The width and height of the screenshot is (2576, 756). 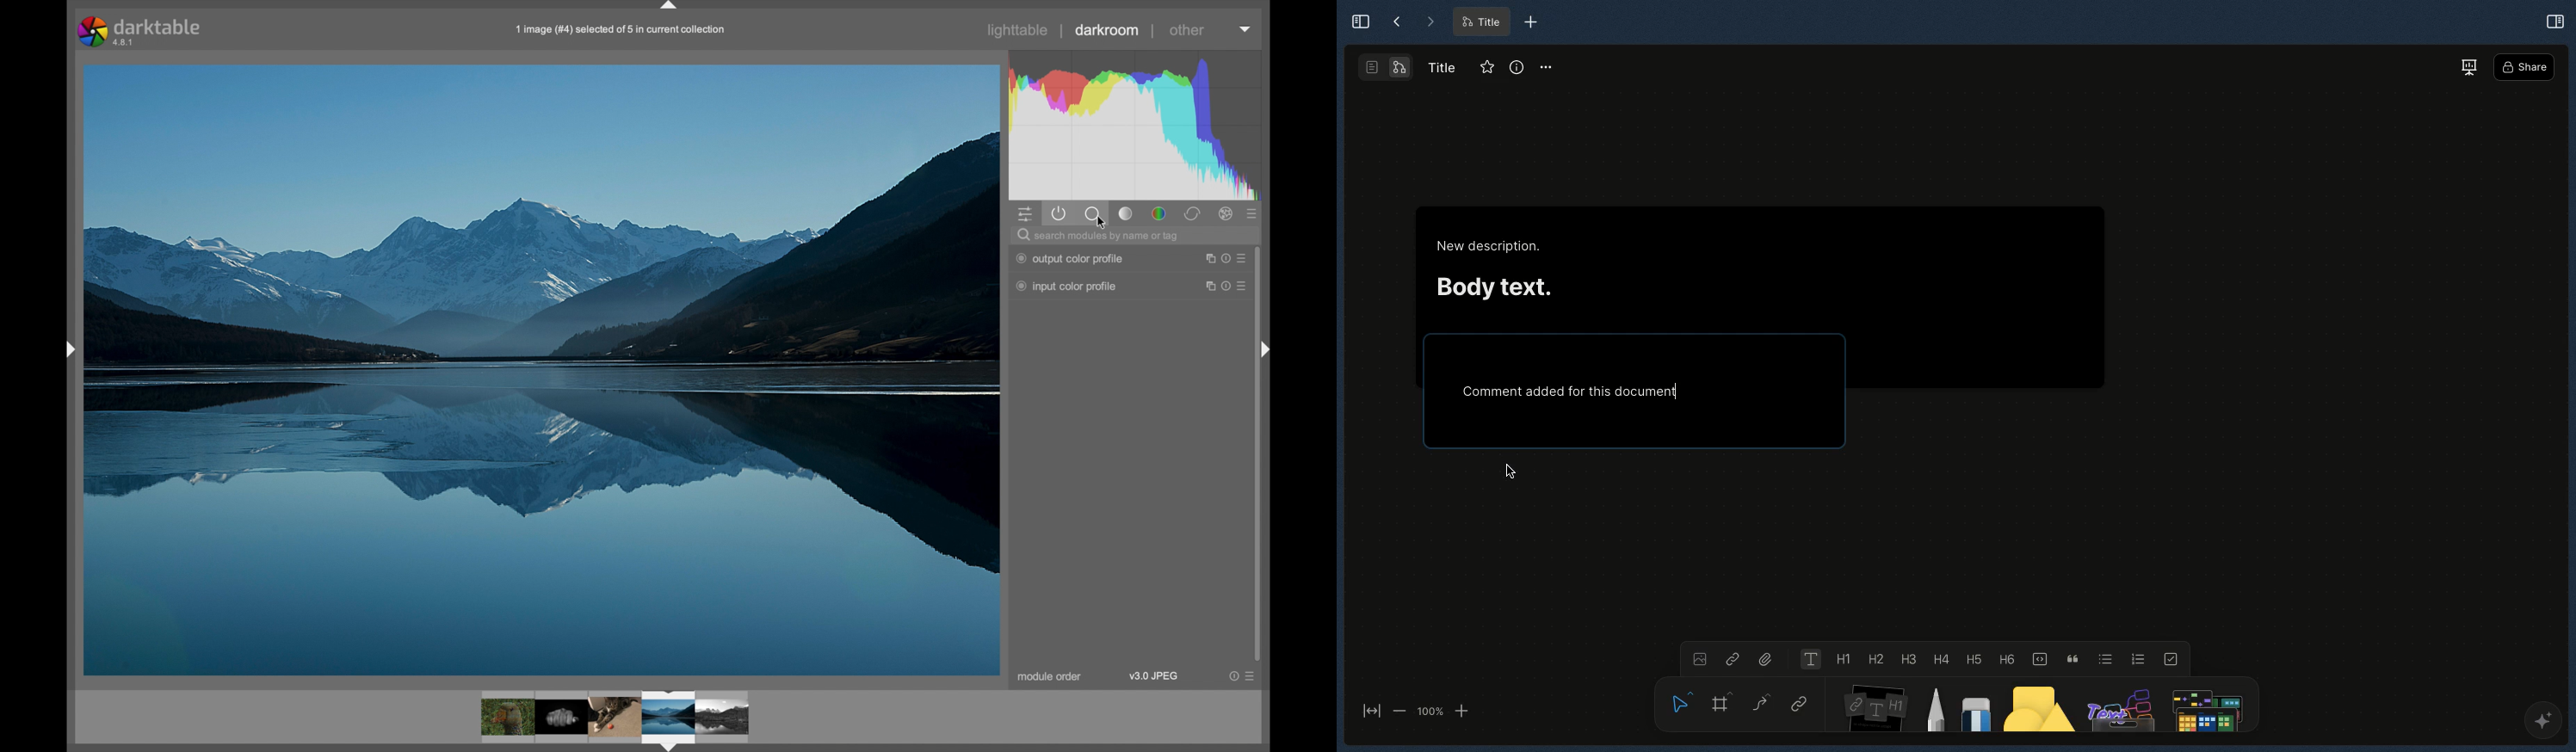 What do you see at coordinates (1227, 214) in the screenshot?
I see `effect` at bounding box center [1227, 214].